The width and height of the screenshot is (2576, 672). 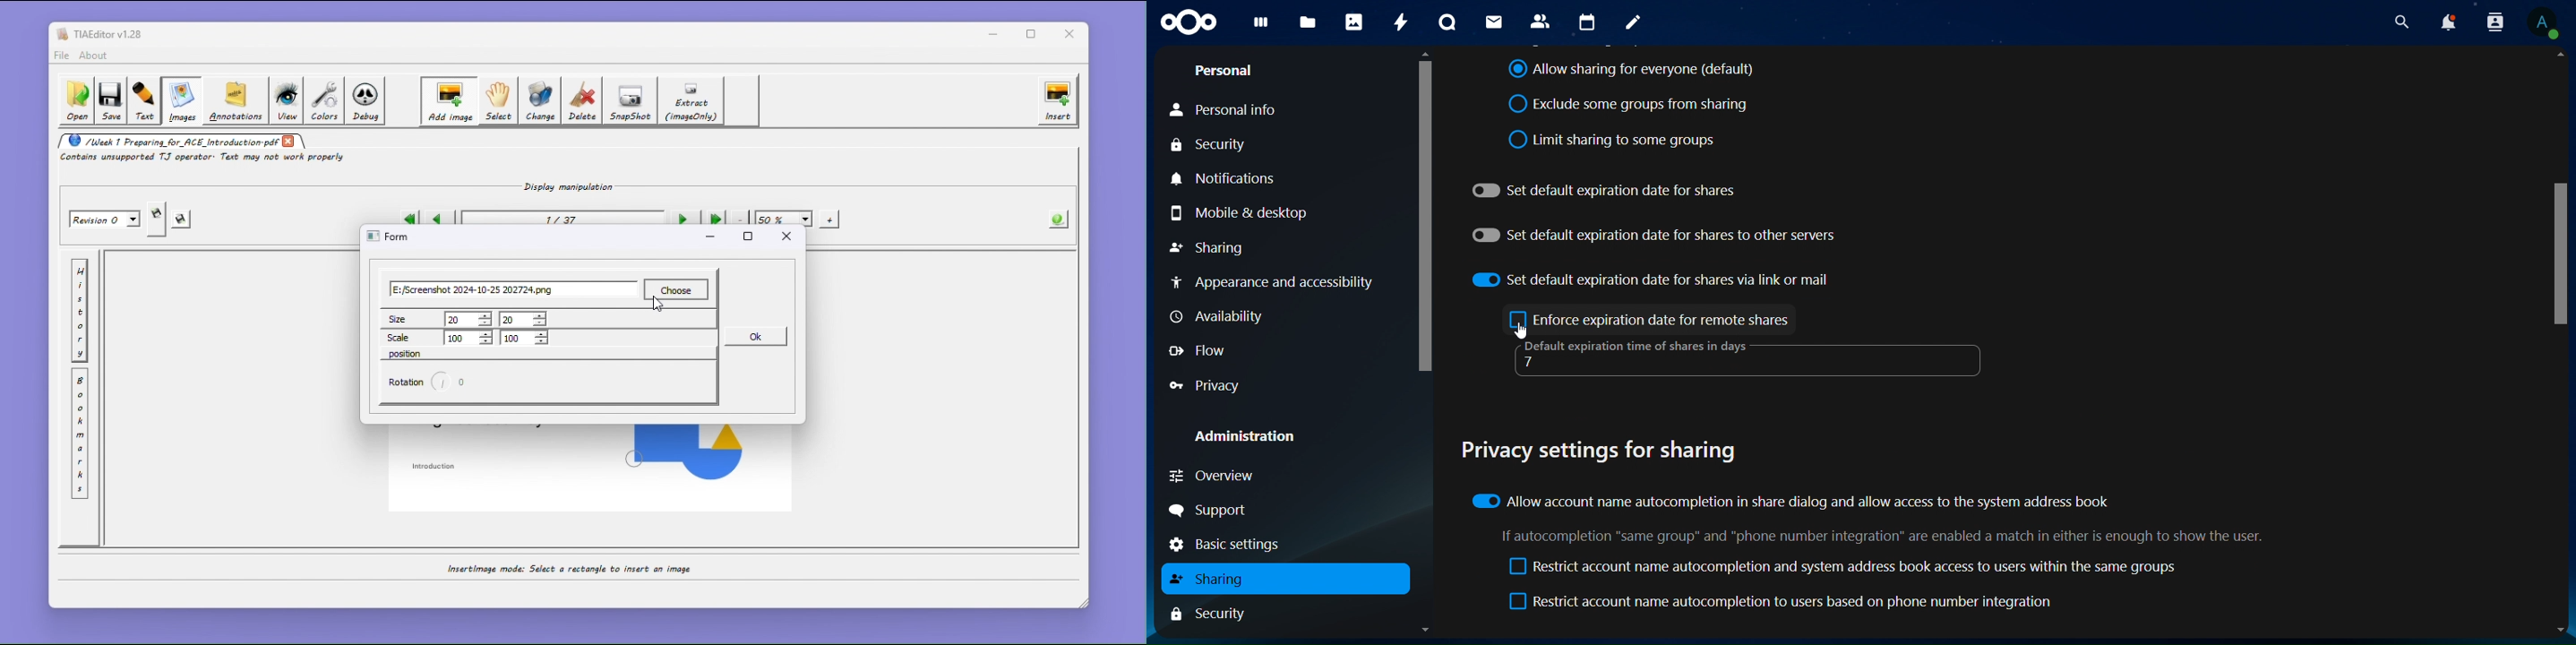 What do you see at coordinates (1491, 22) in the screenshot?
I see `mail` at bounding box center [1491, 22].